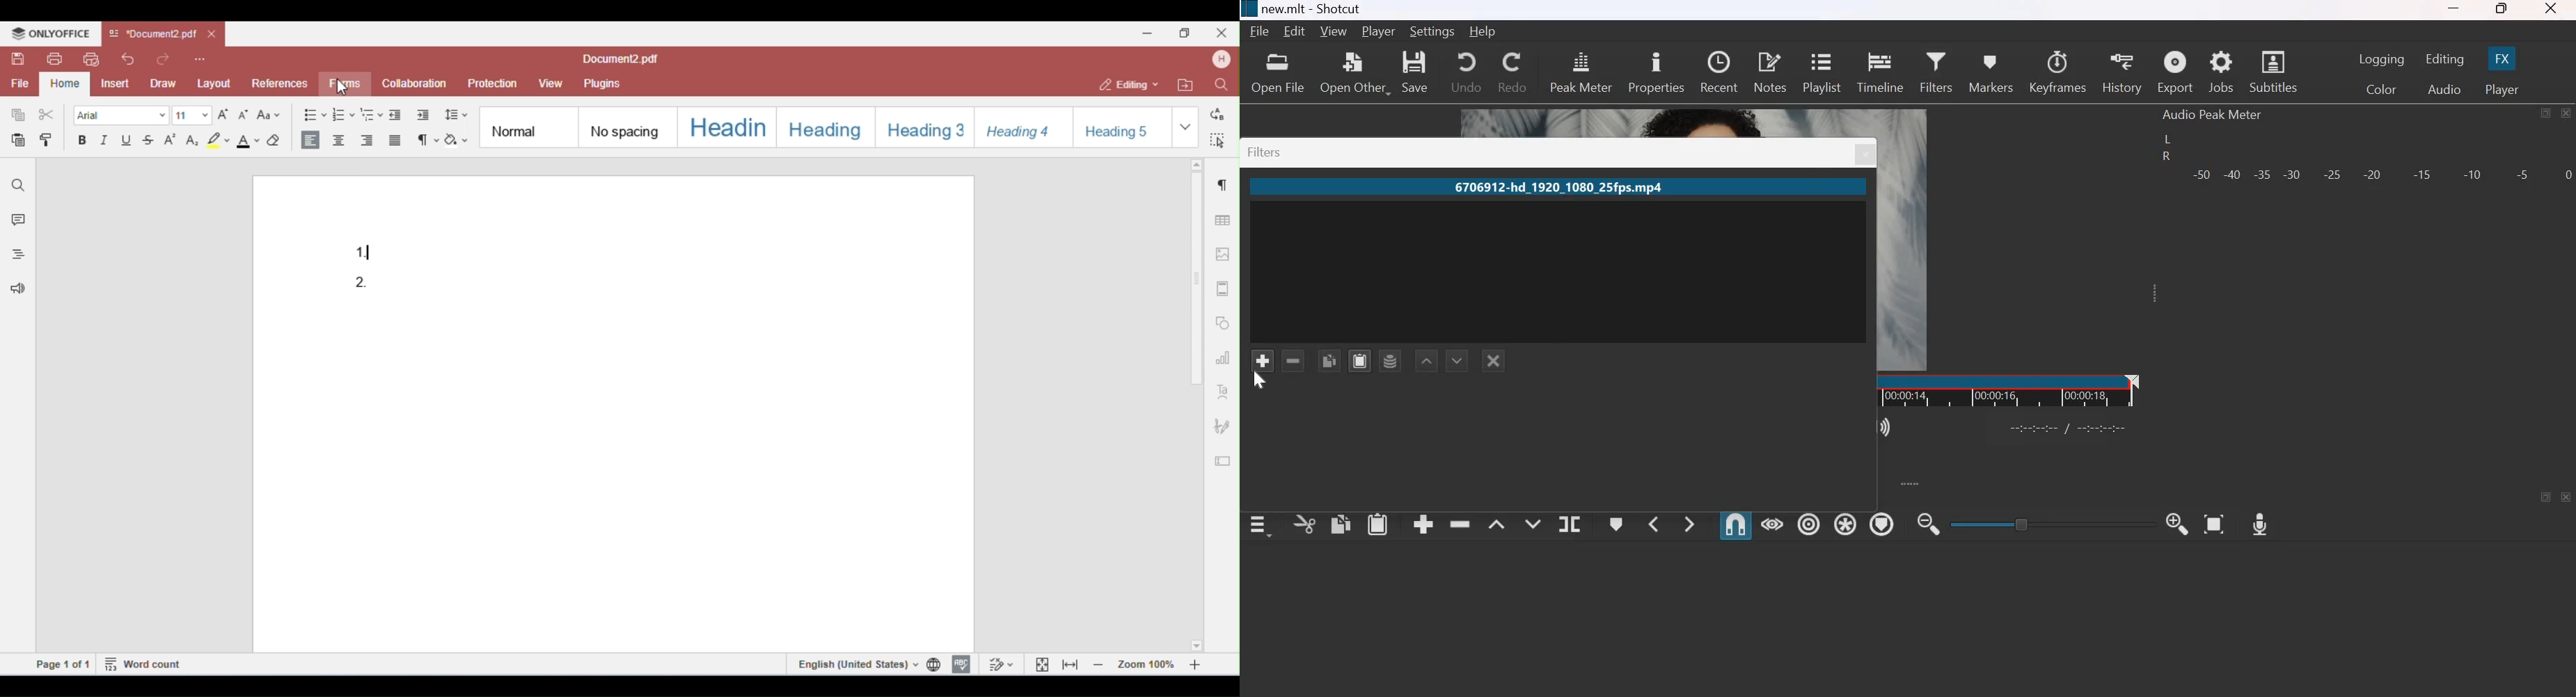 The height and width of the screenshot is (700, 2576). What do you see at coordinates (2547, 497) in the screenshot?
I see `maximize` at bounding box center [2547, 497].